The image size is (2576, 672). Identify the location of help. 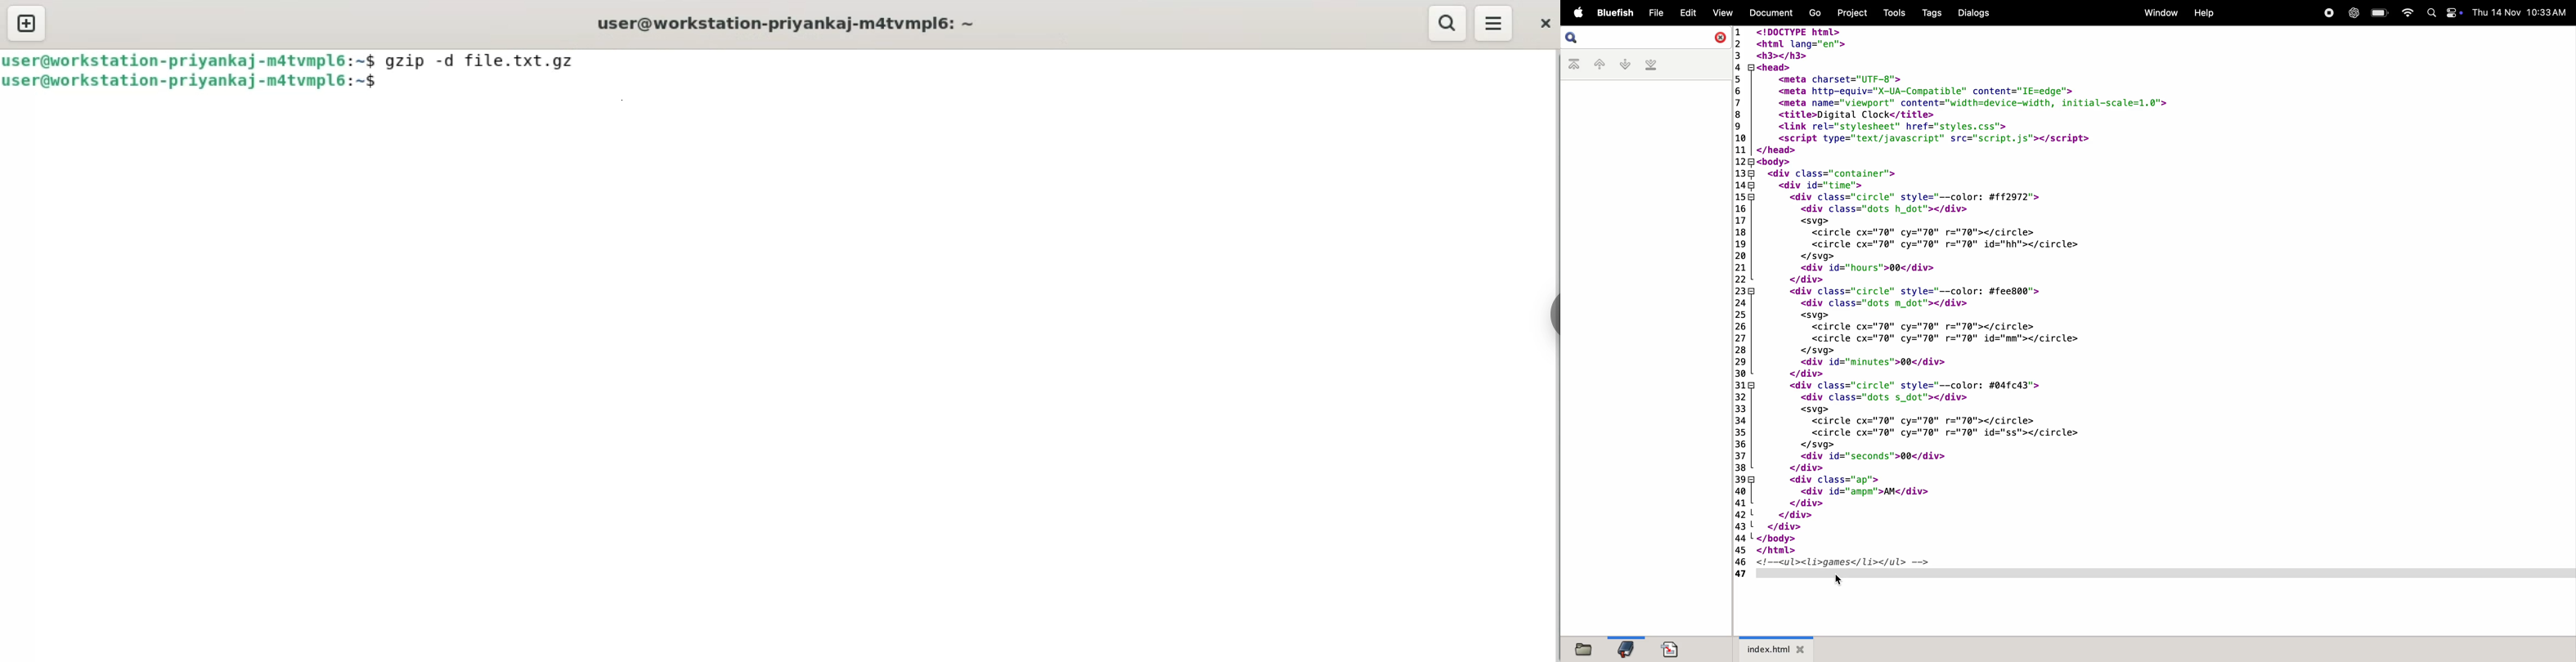
(2205, 12).